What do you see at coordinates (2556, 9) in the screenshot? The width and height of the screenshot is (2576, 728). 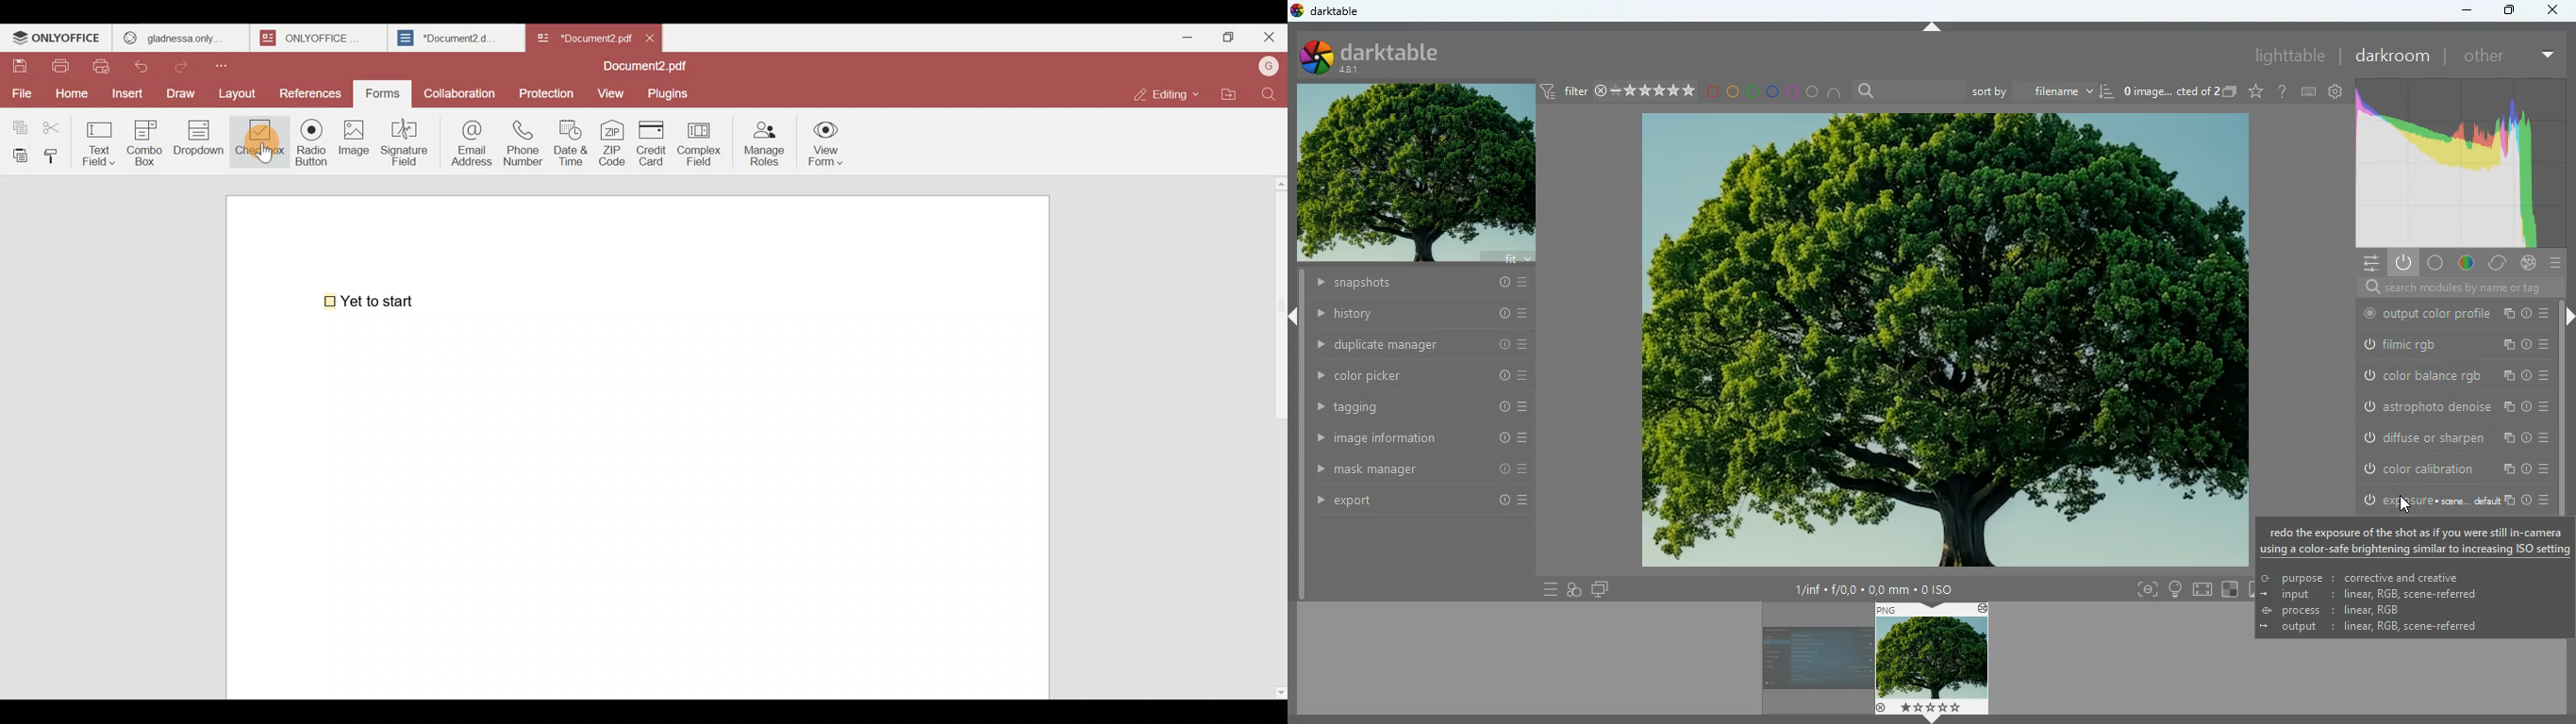 I see `close` at bounding box center [2556, 9].